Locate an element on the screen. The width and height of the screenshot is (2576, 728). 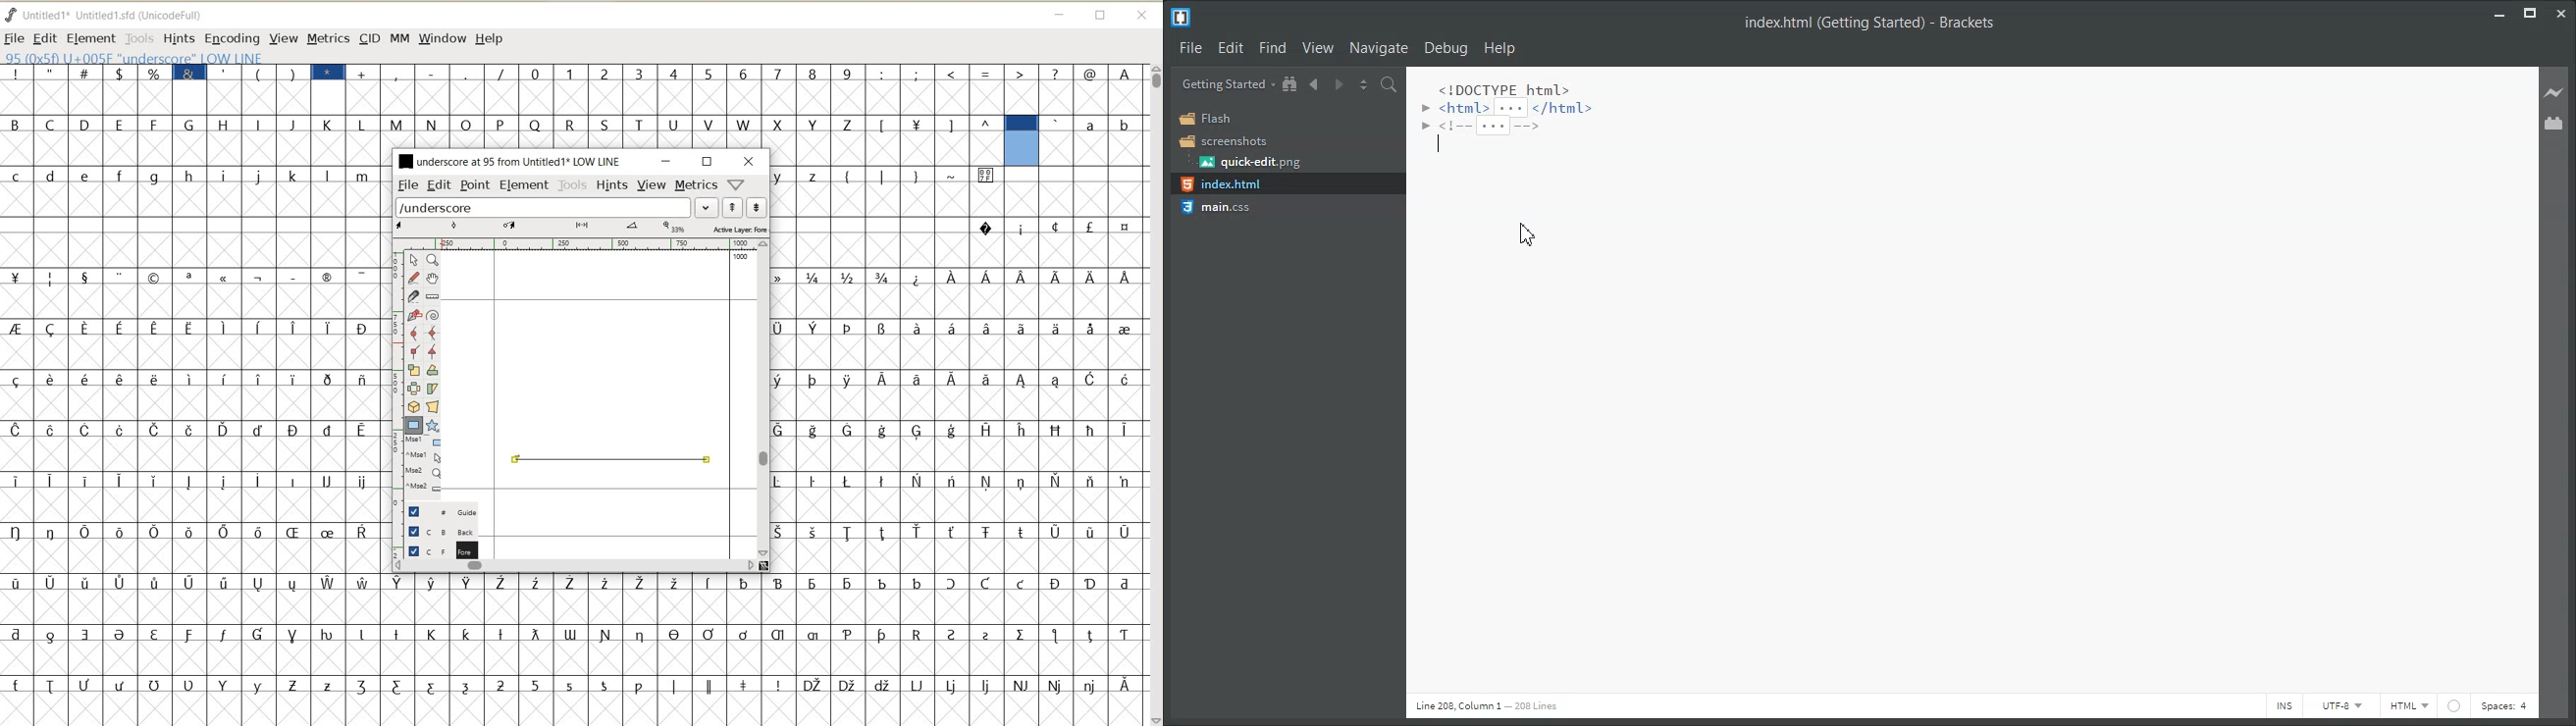
CID is located at coordinates (369, 40).